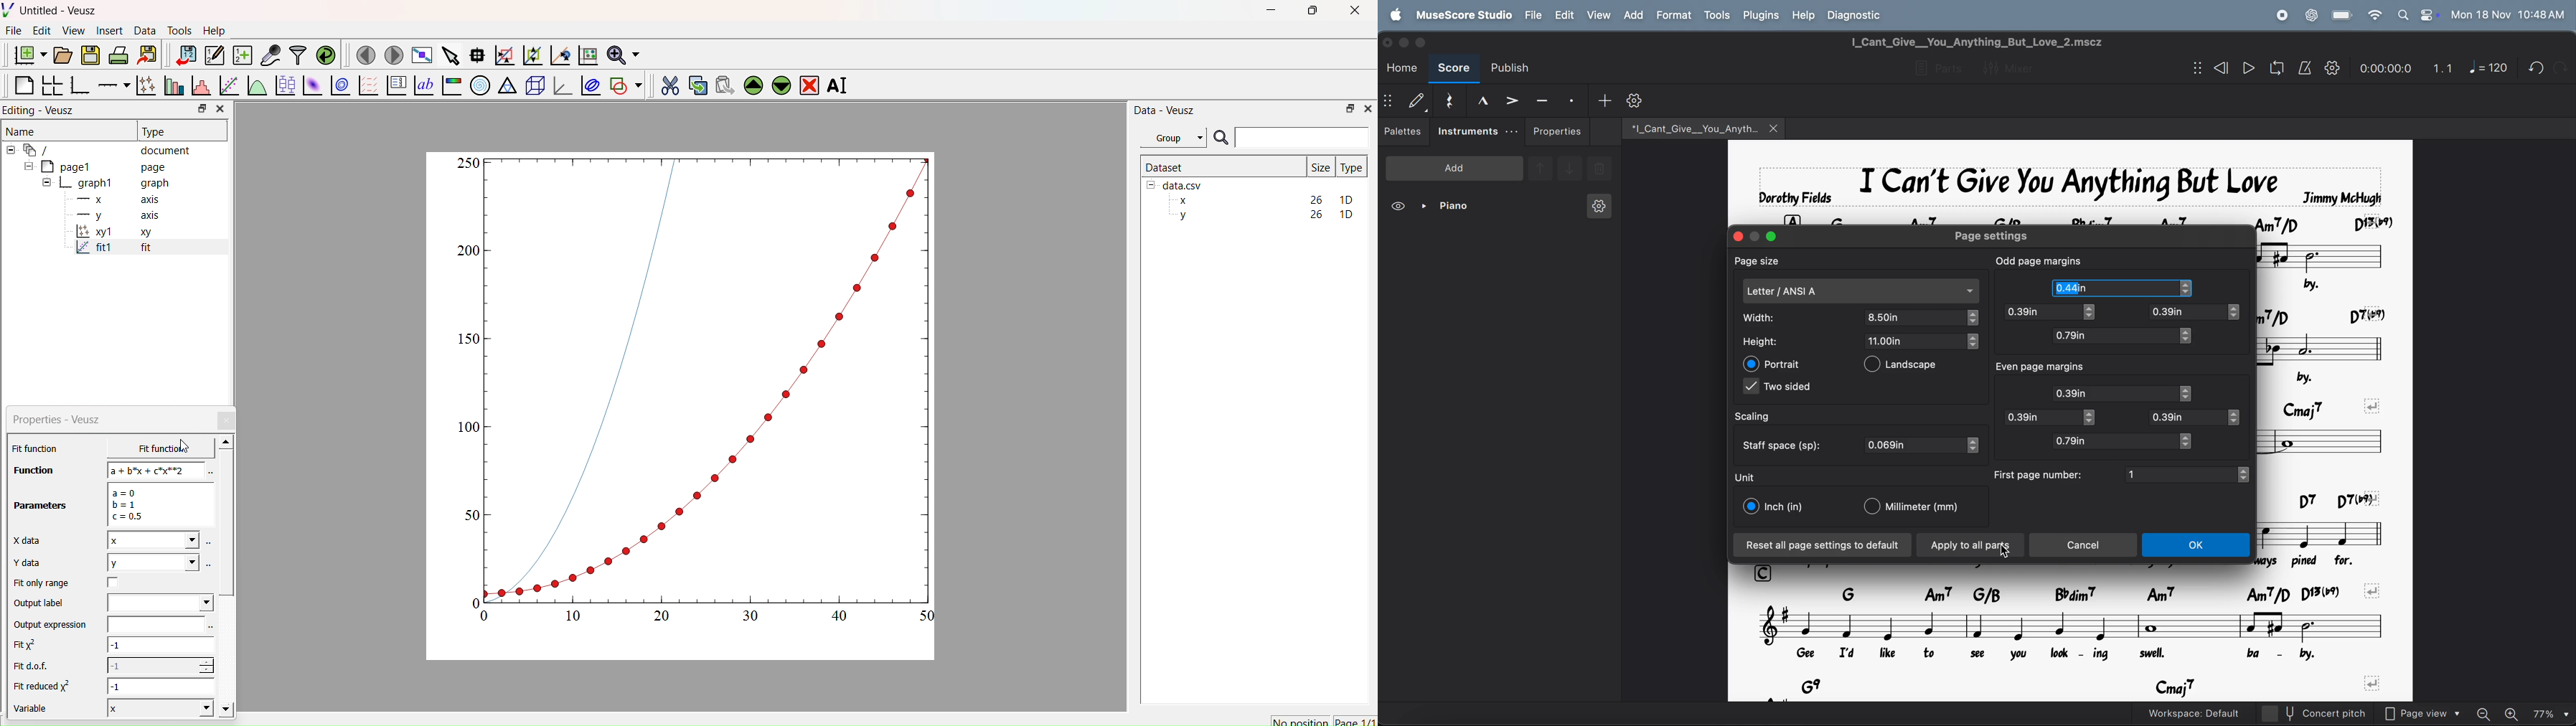 The width and height of the screenshot is (2576, 728). Describe the element at coordinates (1972, 342) in the screenshot. I see `toggle` at that location.